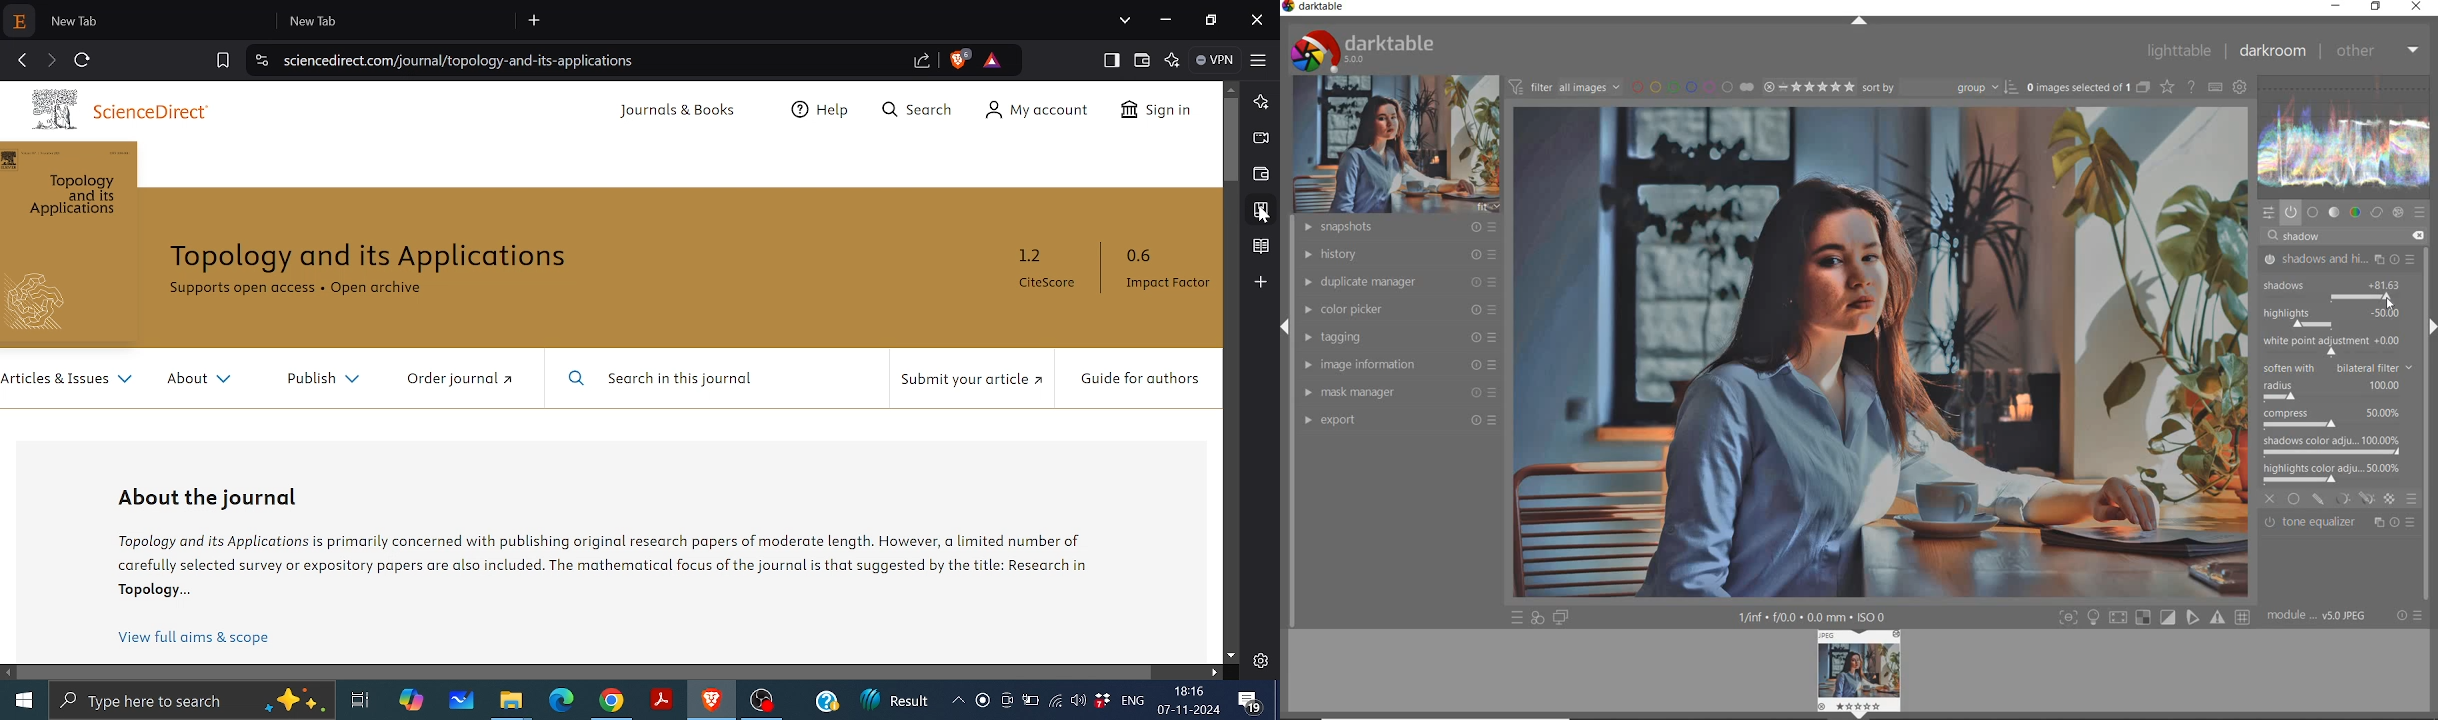 The height and width of the screenshot is (728, 2464). I want to click on cursor position, so click(2390, 302).